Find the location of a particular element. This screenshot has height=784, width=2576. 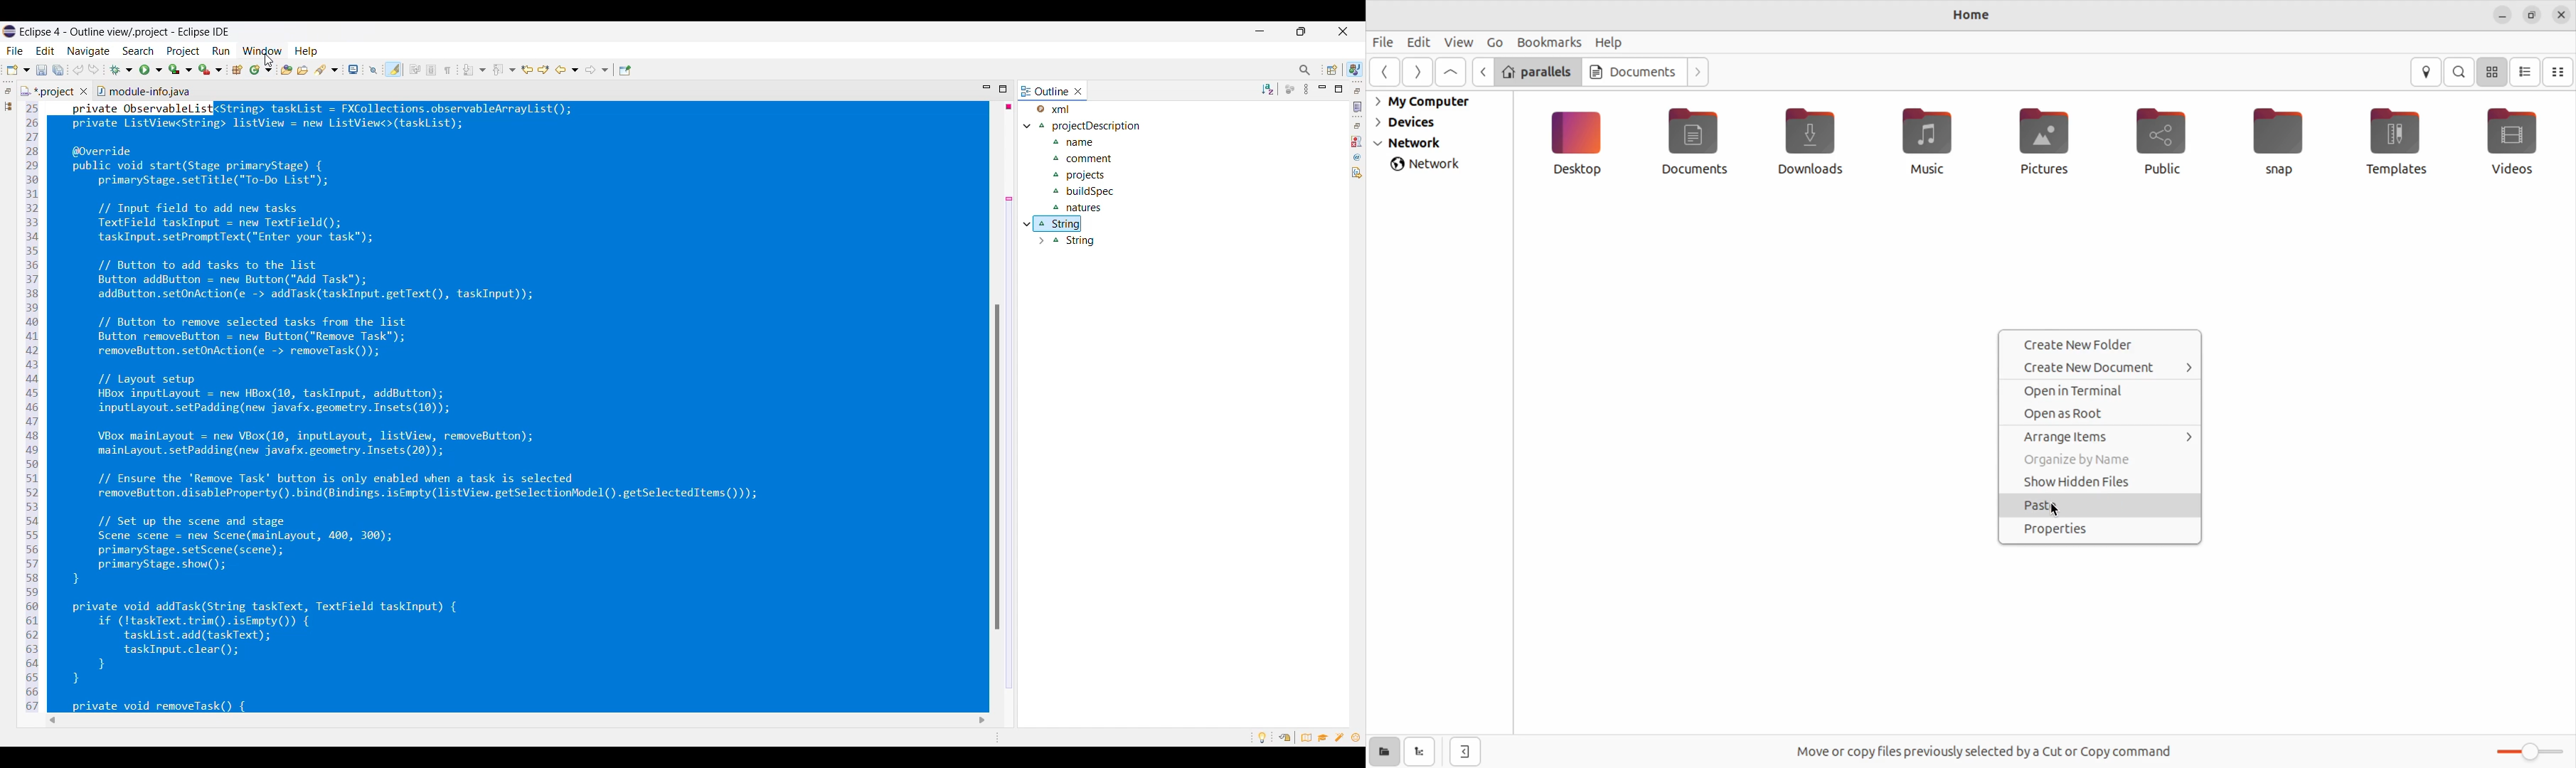

compact view is located at coordinates (2561, 72).